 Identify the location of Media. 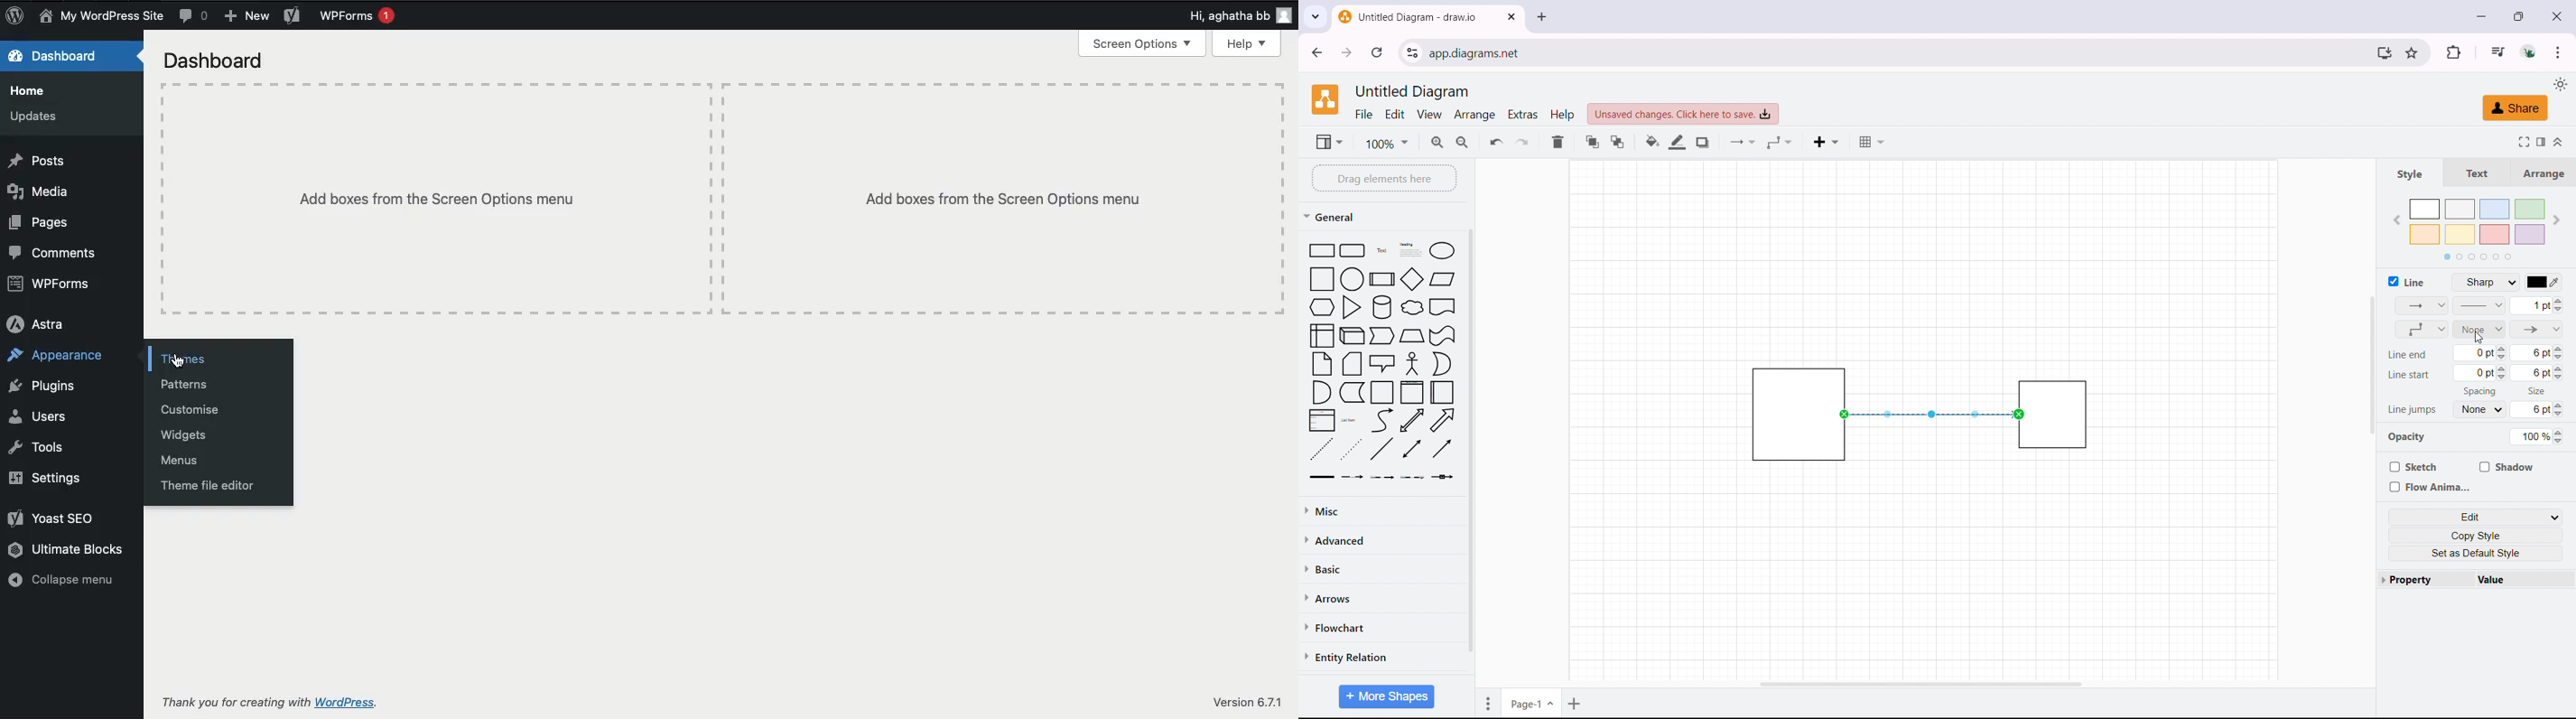
(40, 192).